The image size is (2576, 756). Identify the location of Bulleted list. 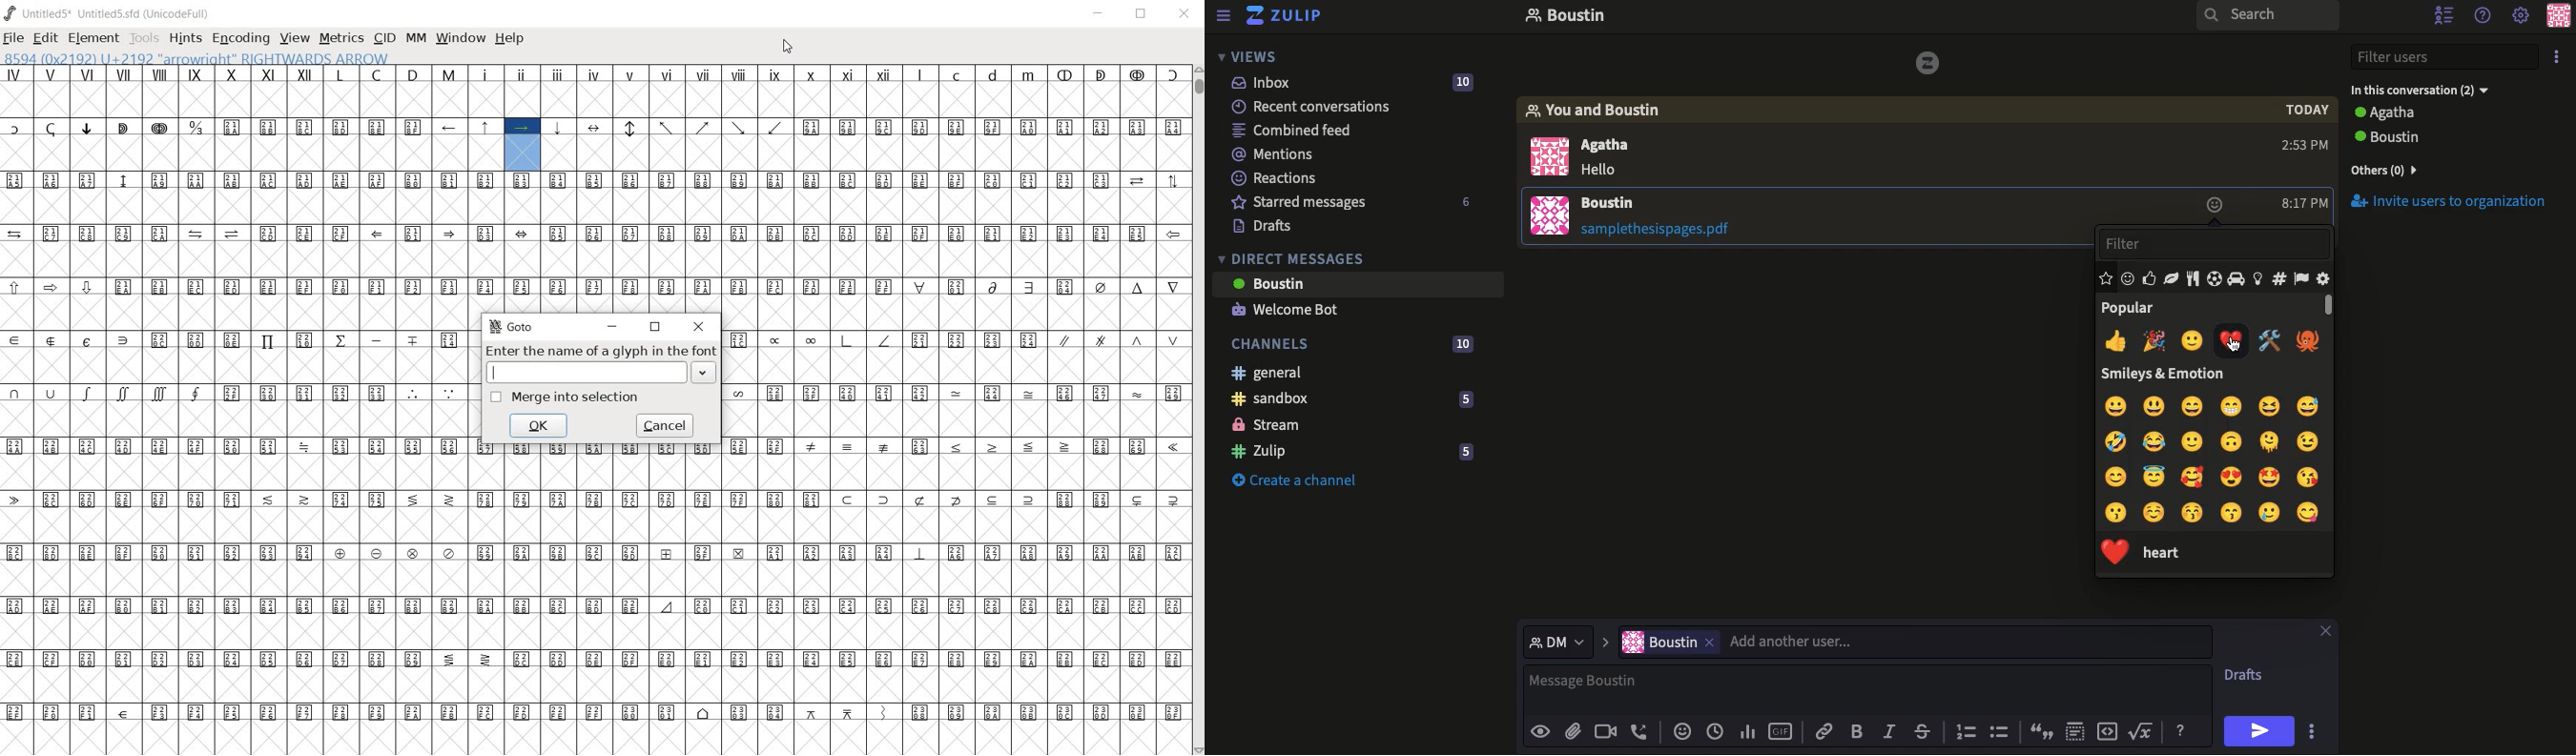
(2000, 731).